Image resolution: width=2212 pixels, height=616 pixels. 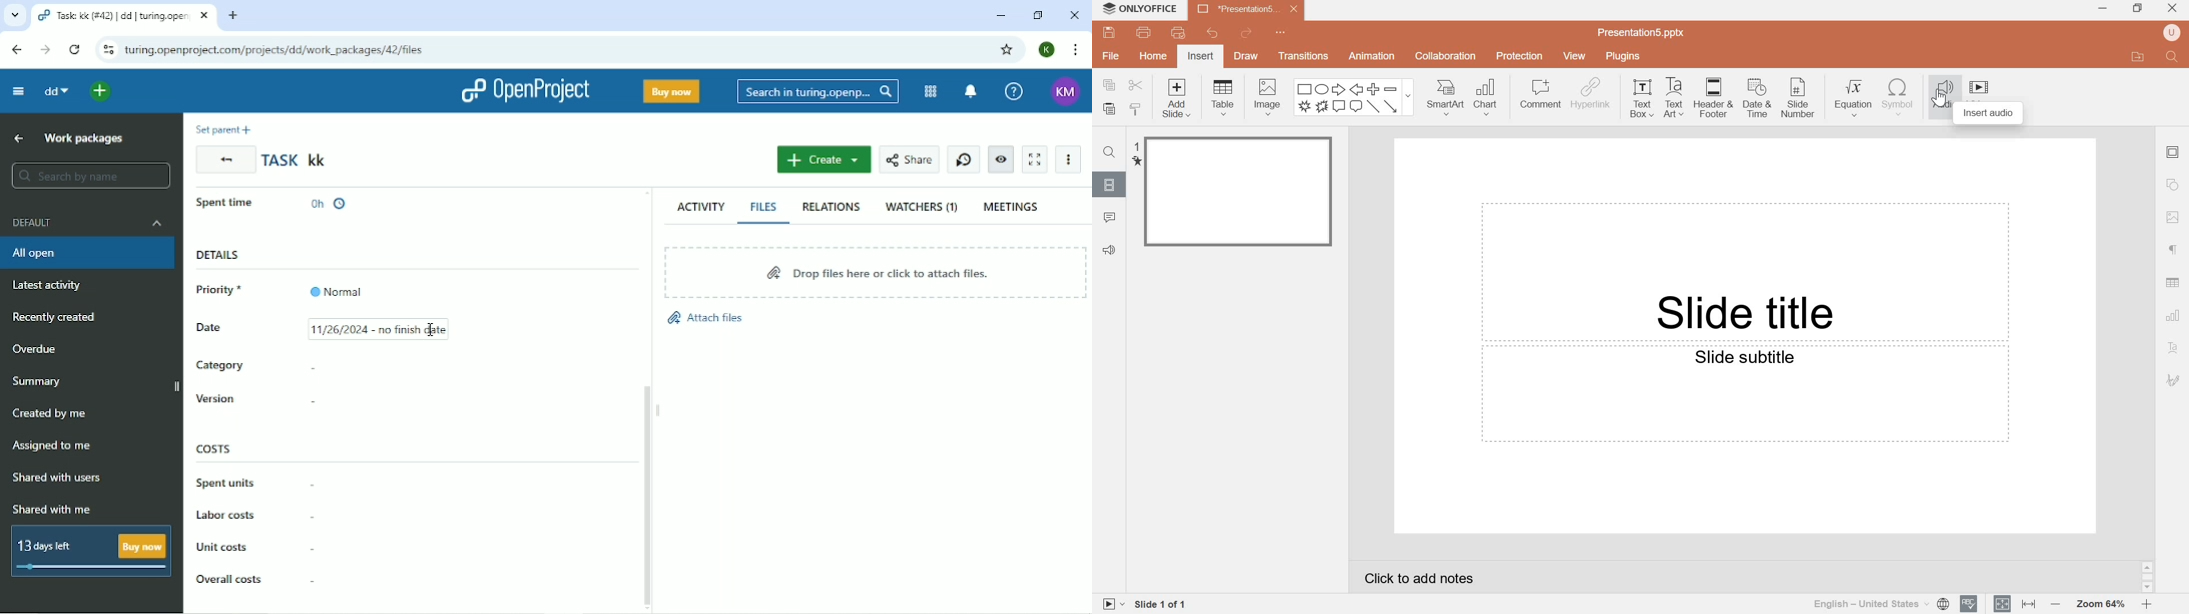 What do you see at coordinates (2173, 282) in the screenshot?
I see `Table settings` at bounding box center [2173, 282].